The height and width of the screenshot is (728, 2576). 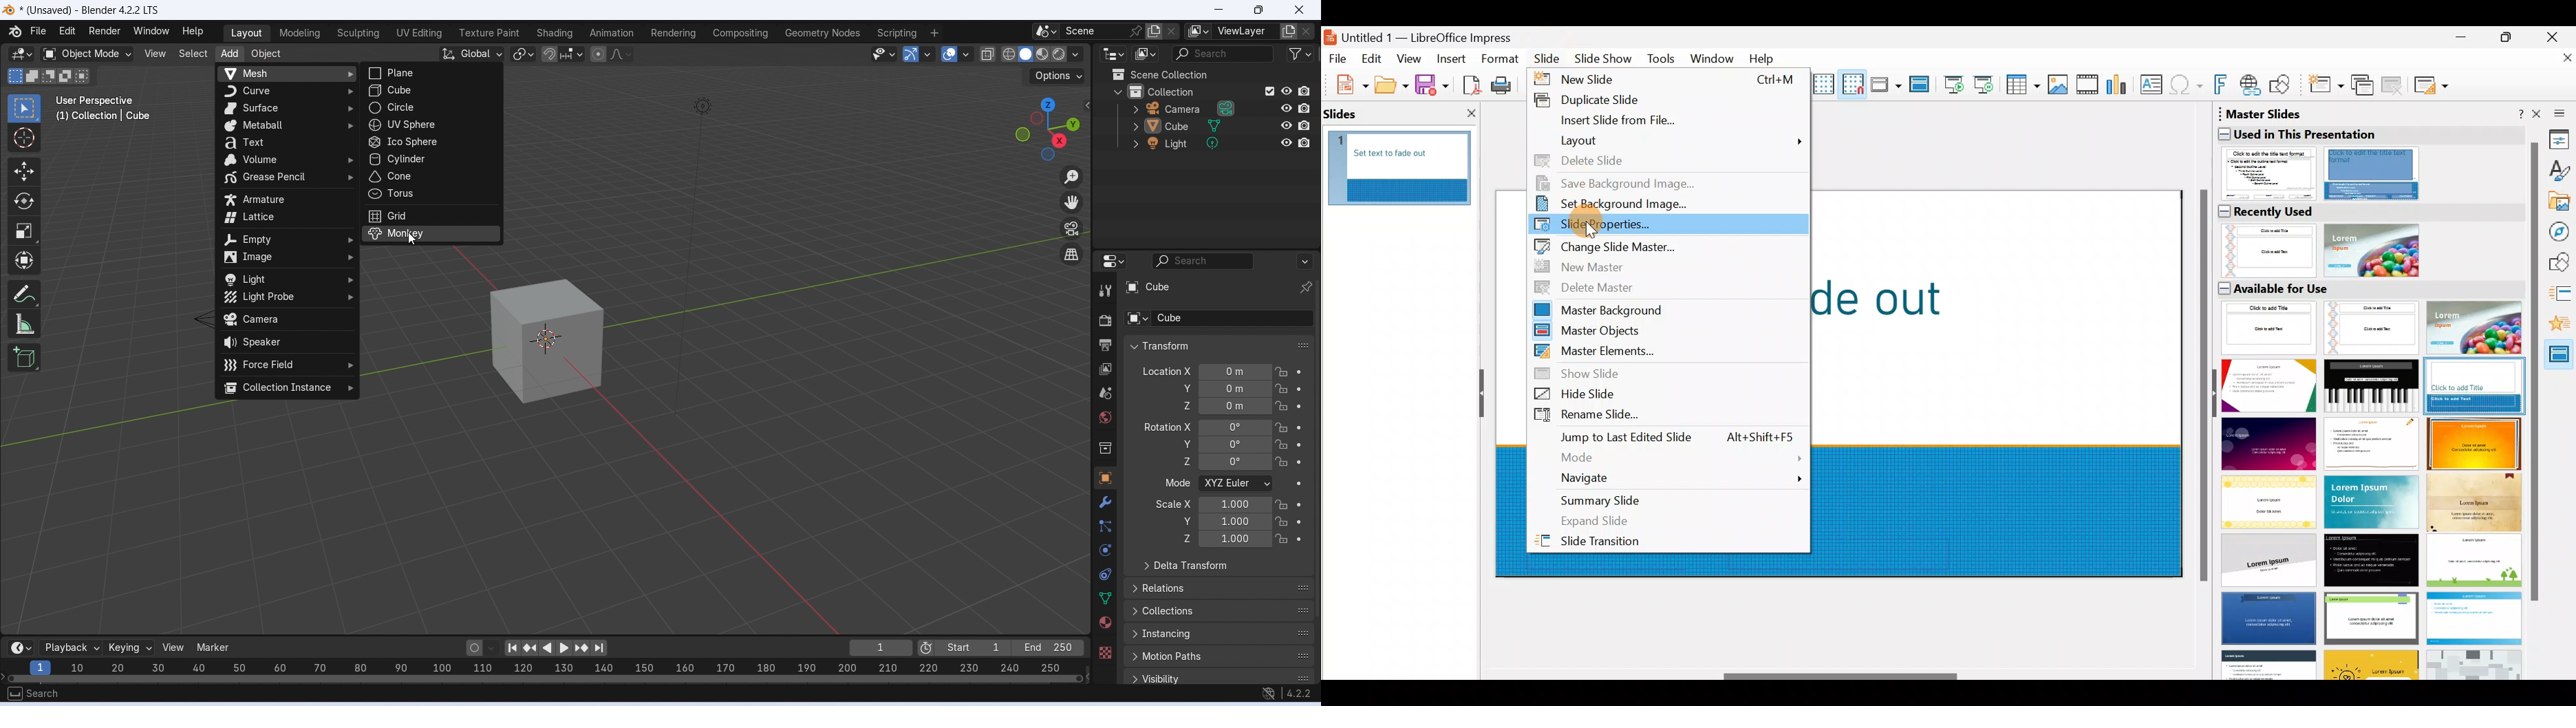 What do you see at coordinates (1450, 59) in the screenshot?
I see `Insert` at bounding box center [1450, 59].